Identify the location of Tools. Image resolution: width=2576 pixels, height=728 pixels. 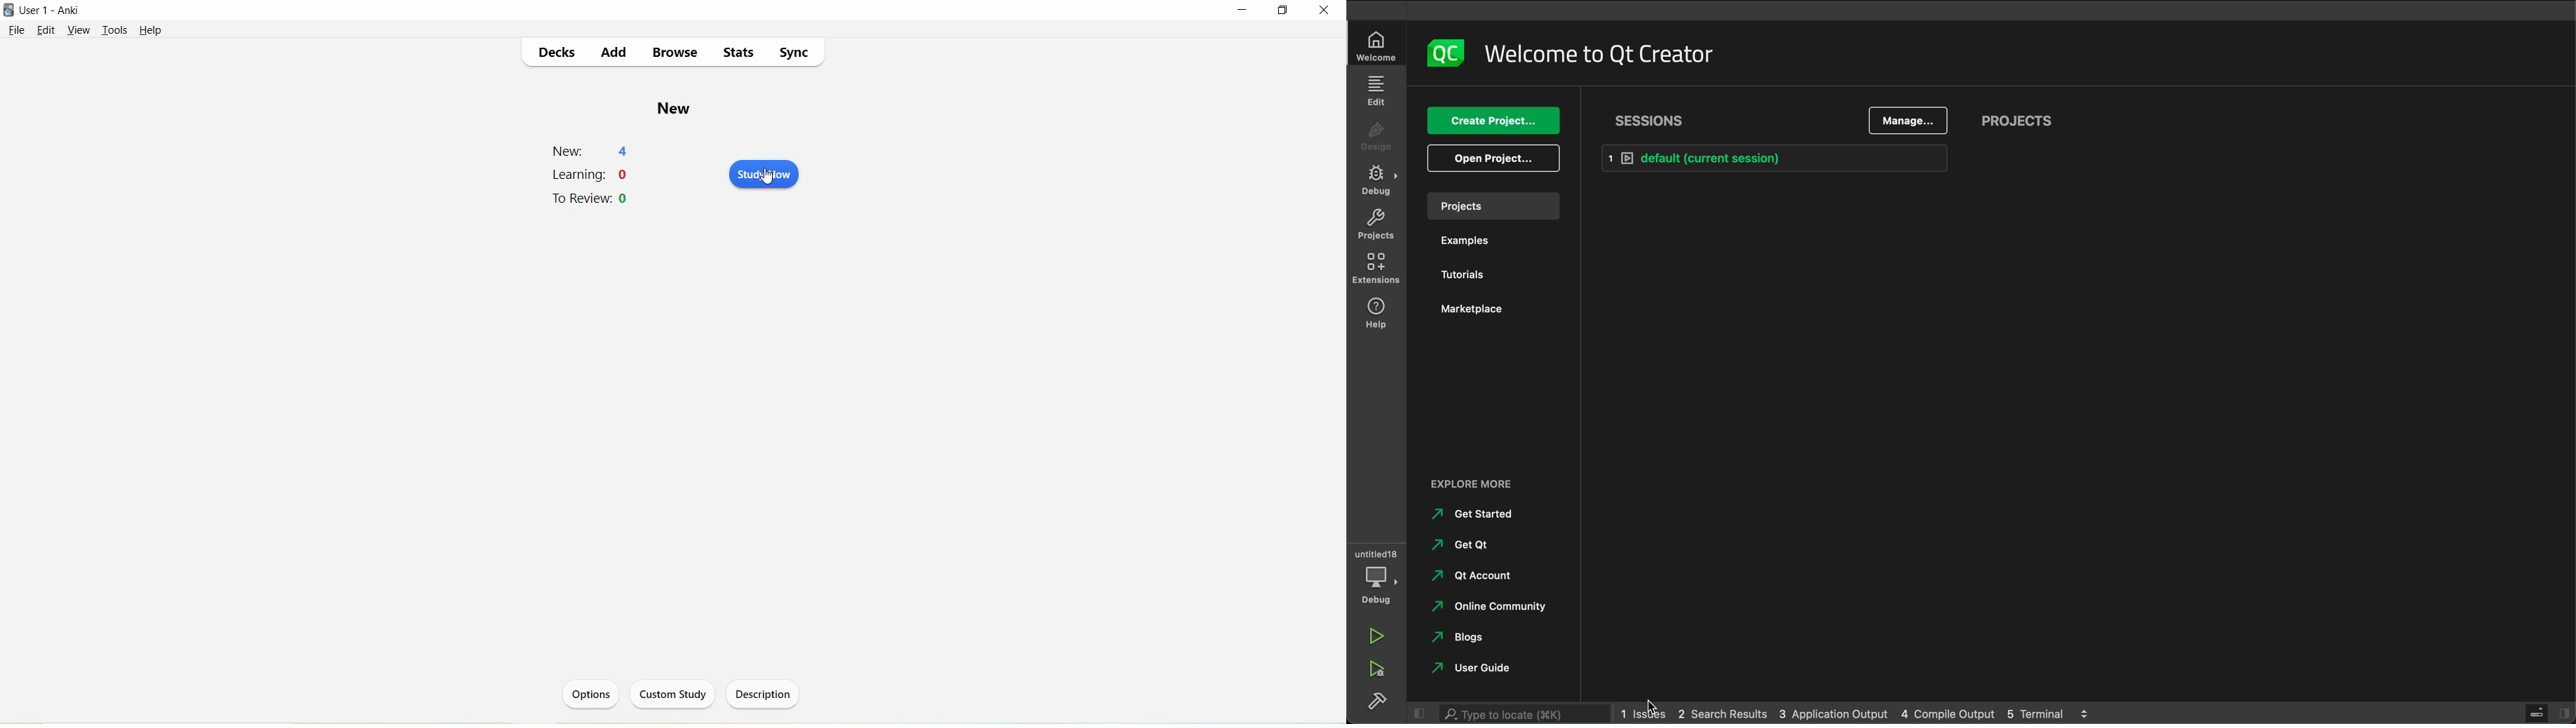
(114, 31).